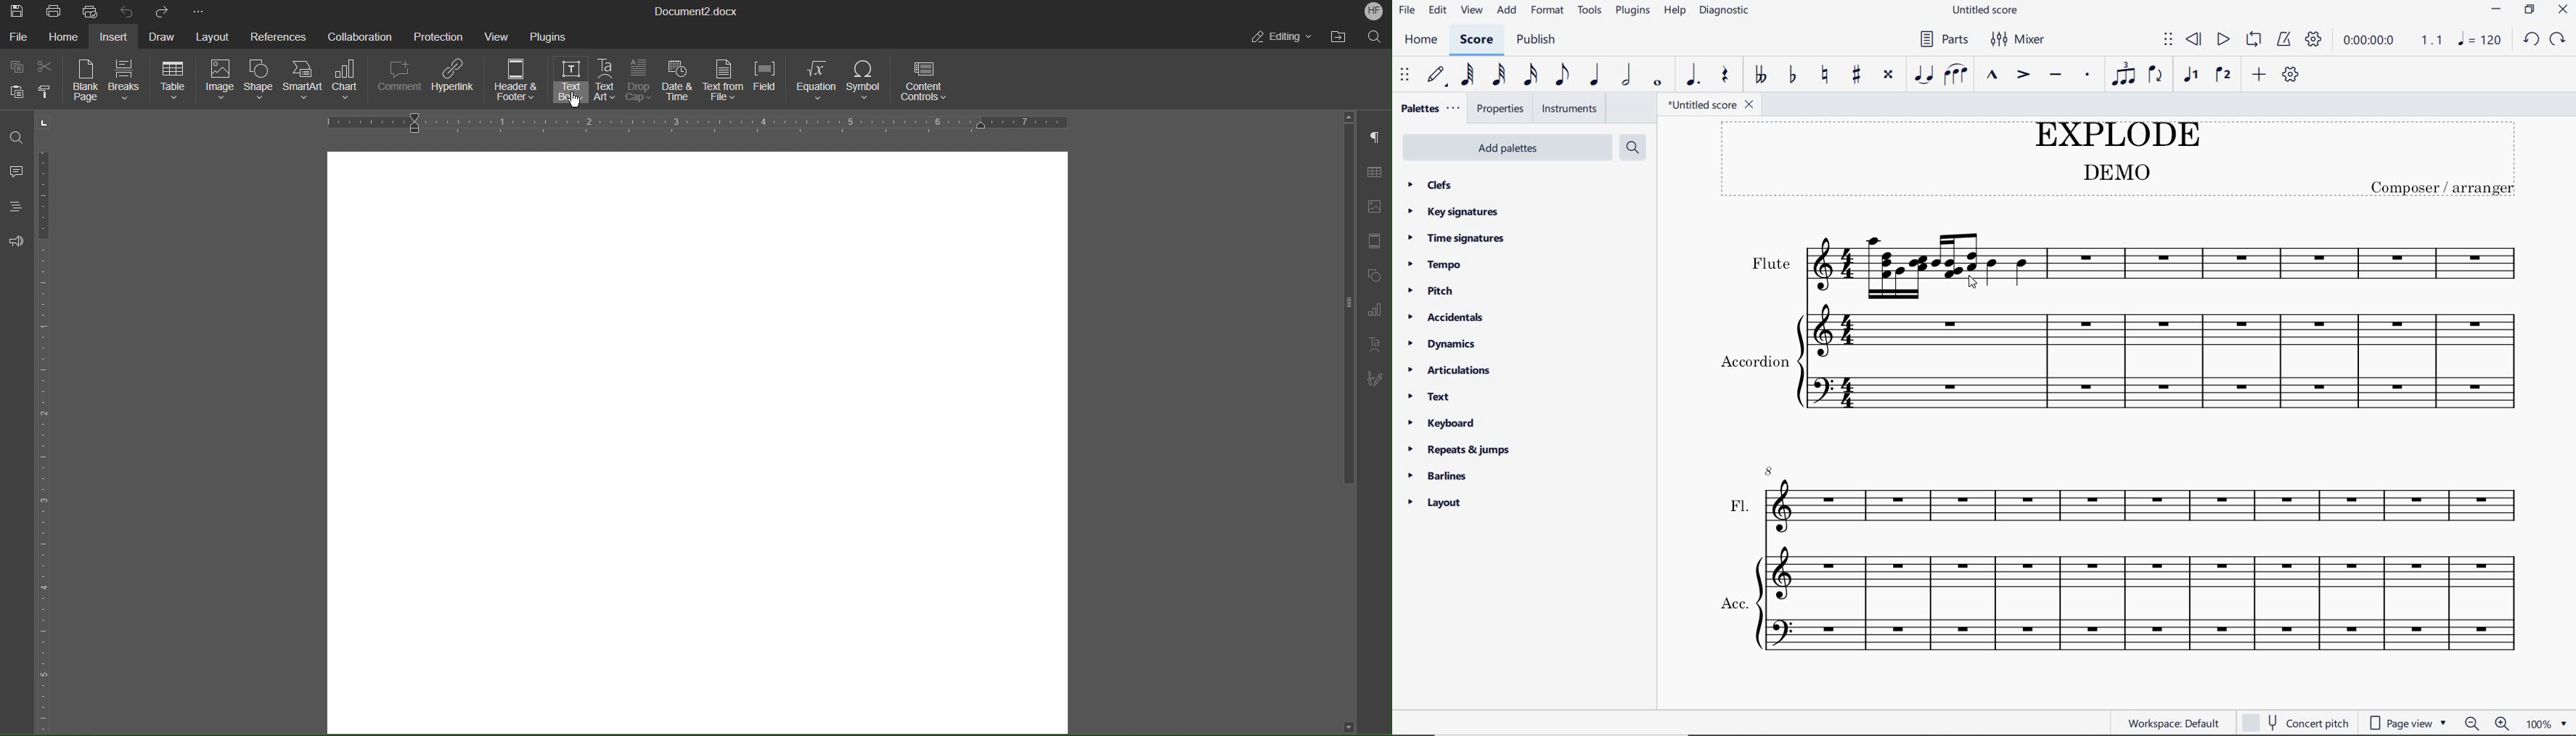 Image resolution: width=2576 pixels, height=756 pixels. Describe the element at coordinates (1793, 75) in the screenshot. I see `toggle flat` at that location.